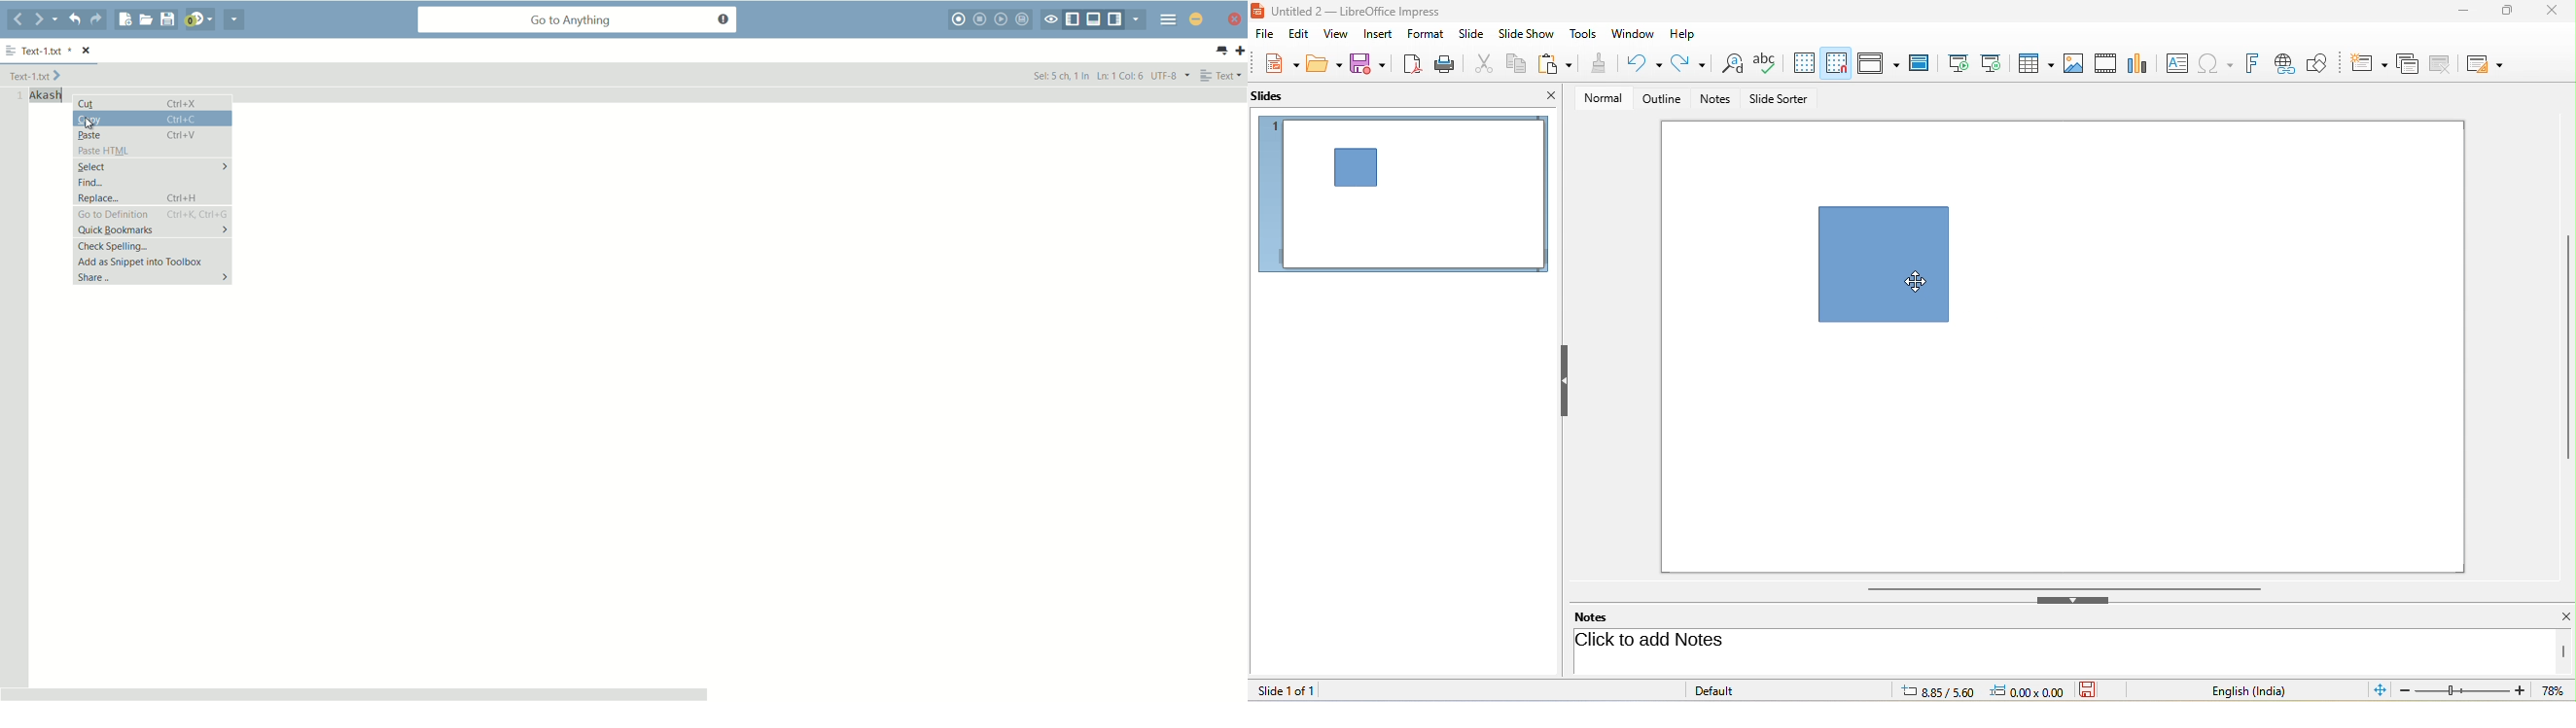 The width and height of the screenshot is (2576, 728). What do you see at coordinates (1169, 19) in the screenshot?
I see `menu` at bounding box center [1169, 19].